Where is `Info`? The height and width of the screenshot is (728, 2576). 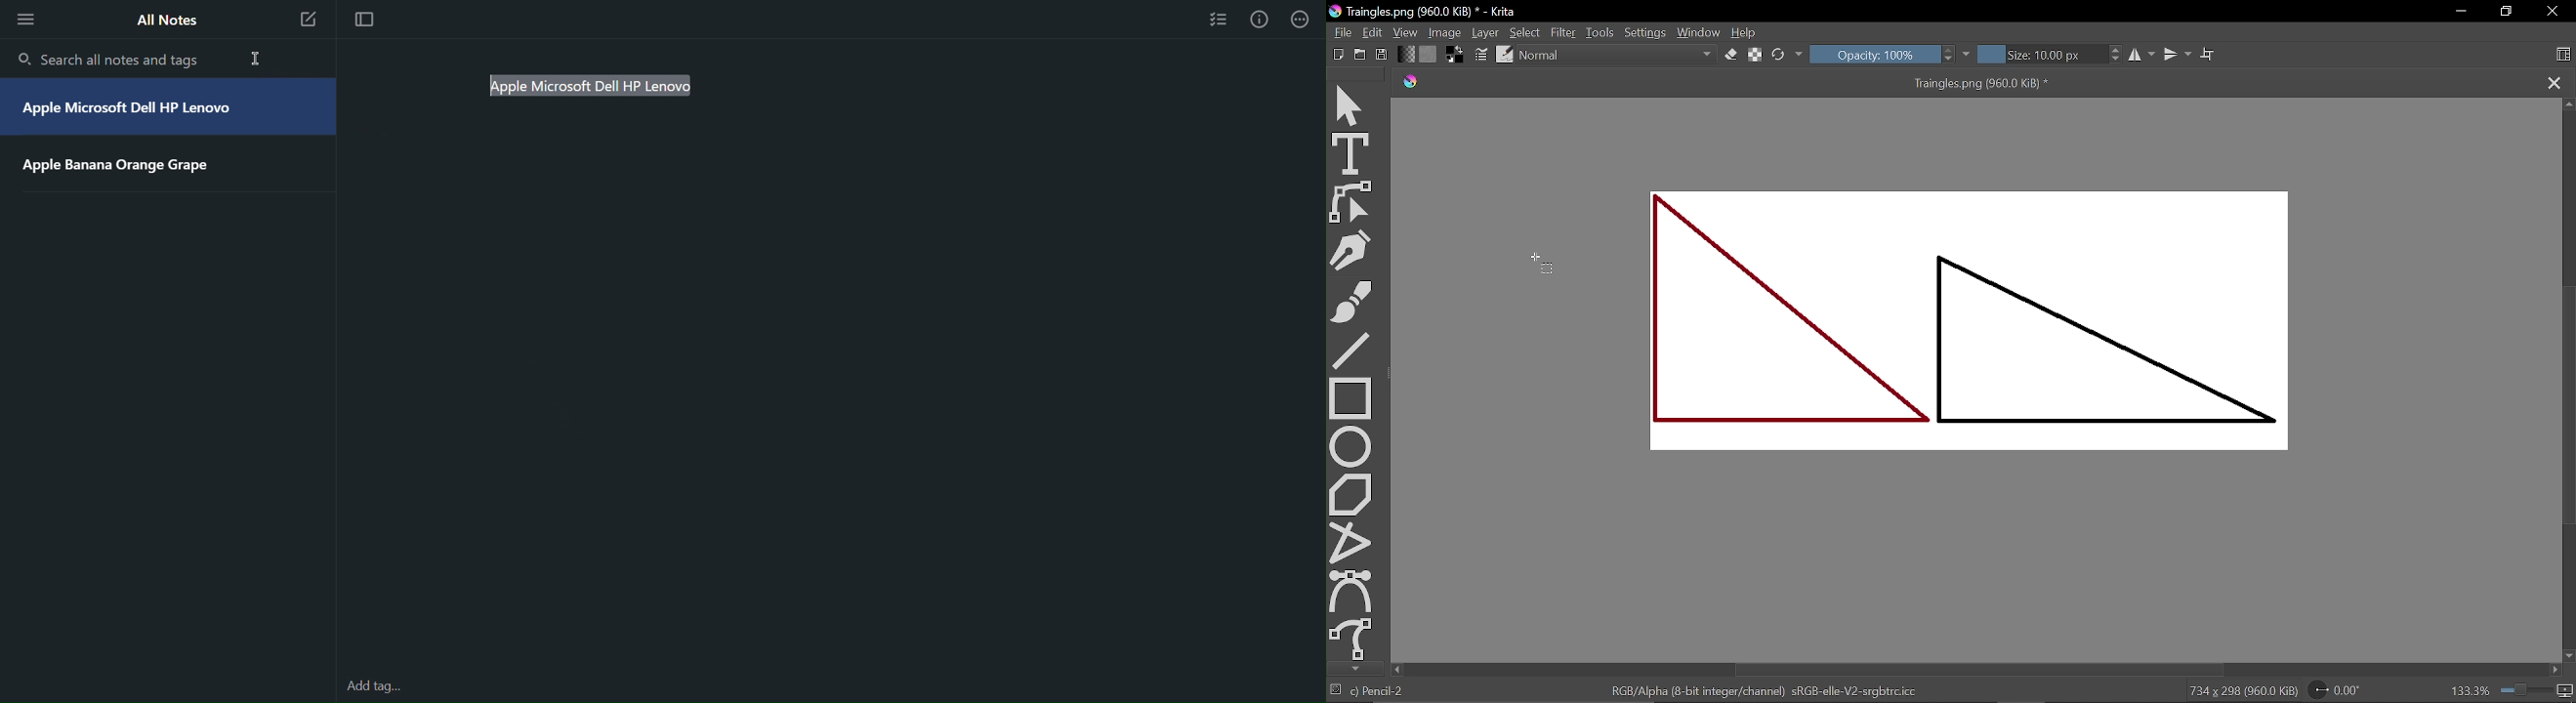 Info is located at coordinates (1265, 20).